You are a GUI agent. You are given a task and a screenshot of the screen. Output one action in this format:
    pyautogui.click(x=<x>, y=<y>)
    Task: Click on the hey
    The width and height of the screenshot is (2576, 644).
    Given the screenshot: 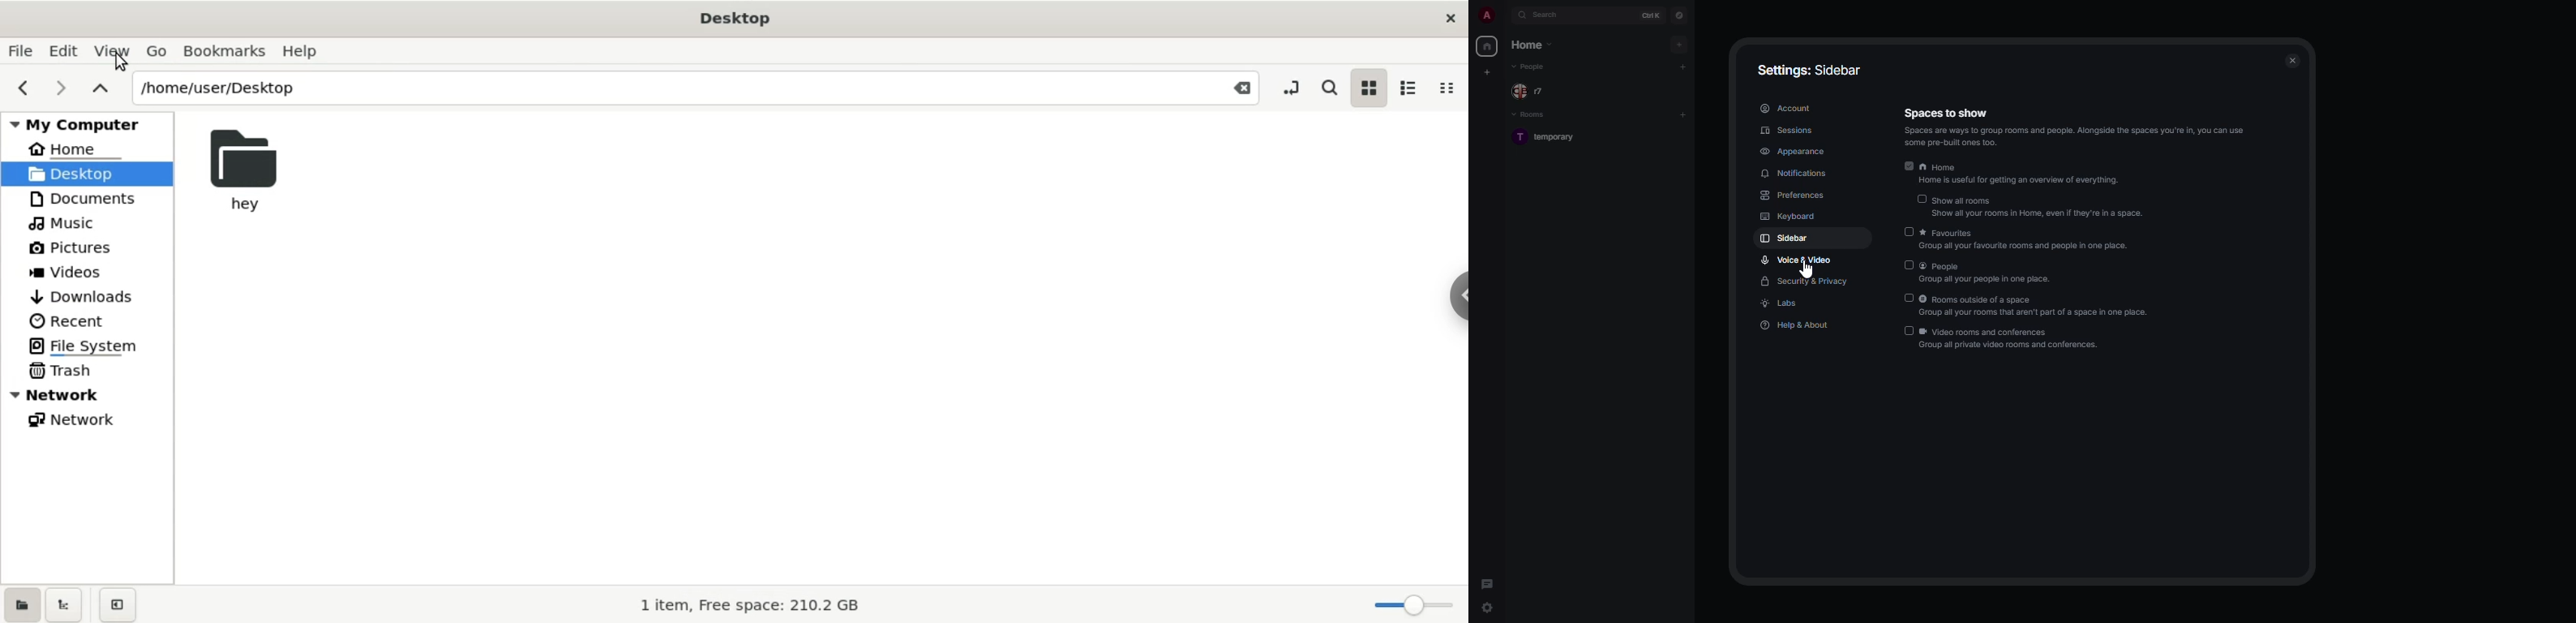 What is the action you would take?
    pyautogui.click(x=242, y=171)
    